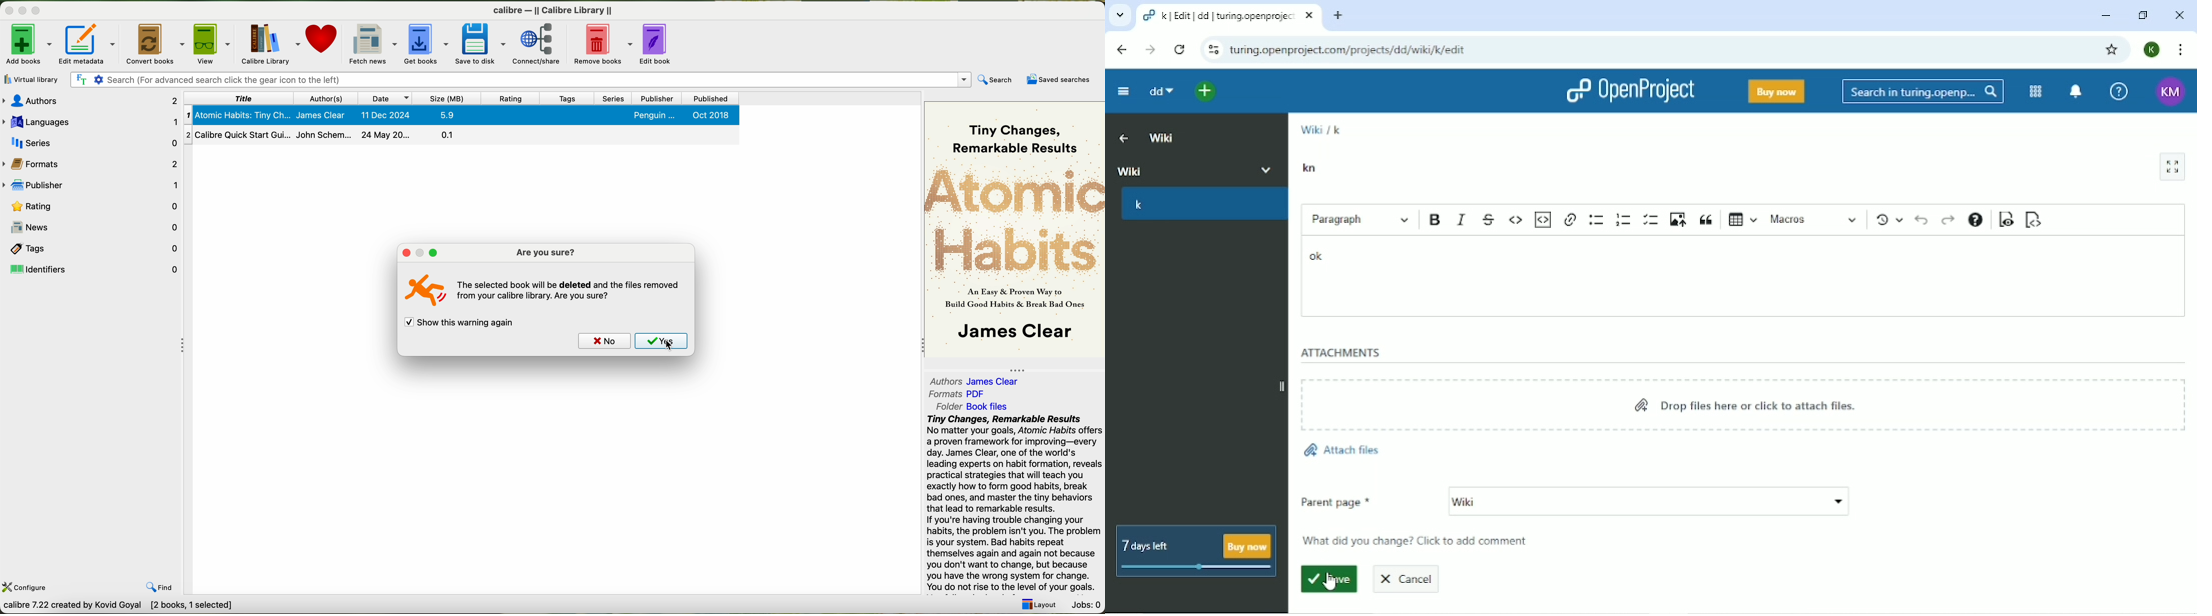 The height and width of the screenshot is (616, 2212). I want to click on Paragraph, so click(1360, 220).